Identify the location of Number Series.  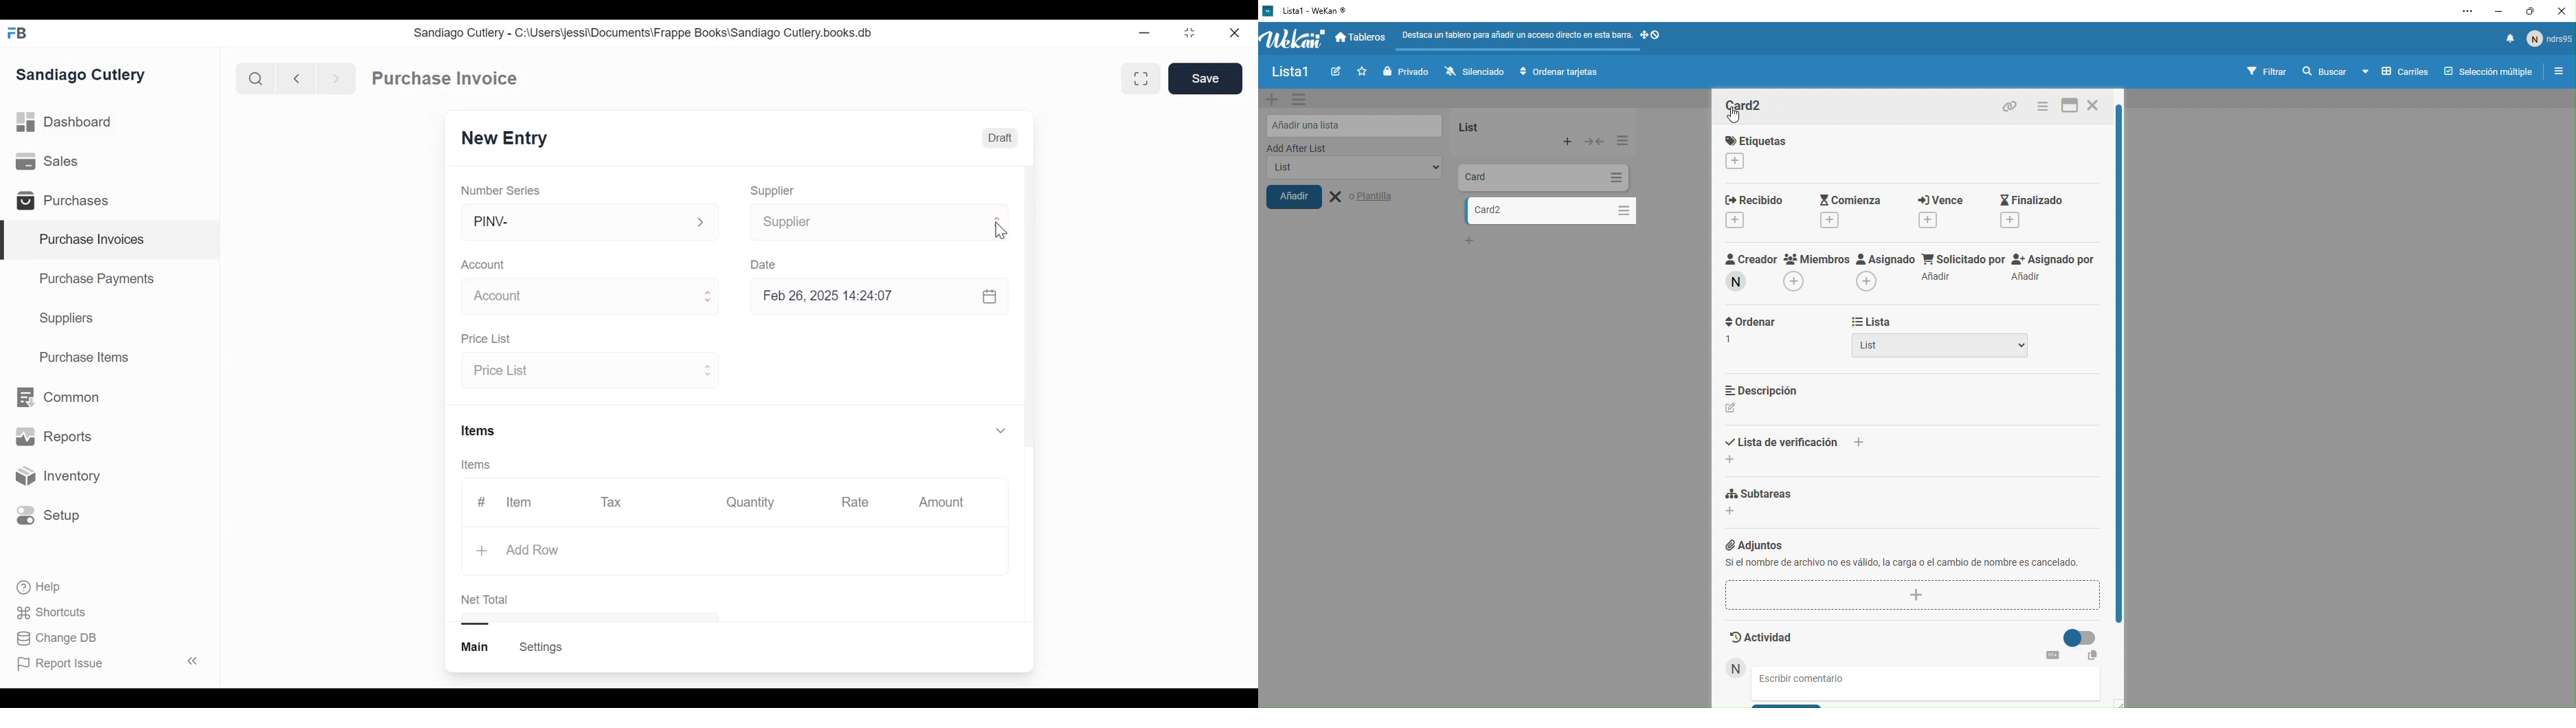
(502, 190).